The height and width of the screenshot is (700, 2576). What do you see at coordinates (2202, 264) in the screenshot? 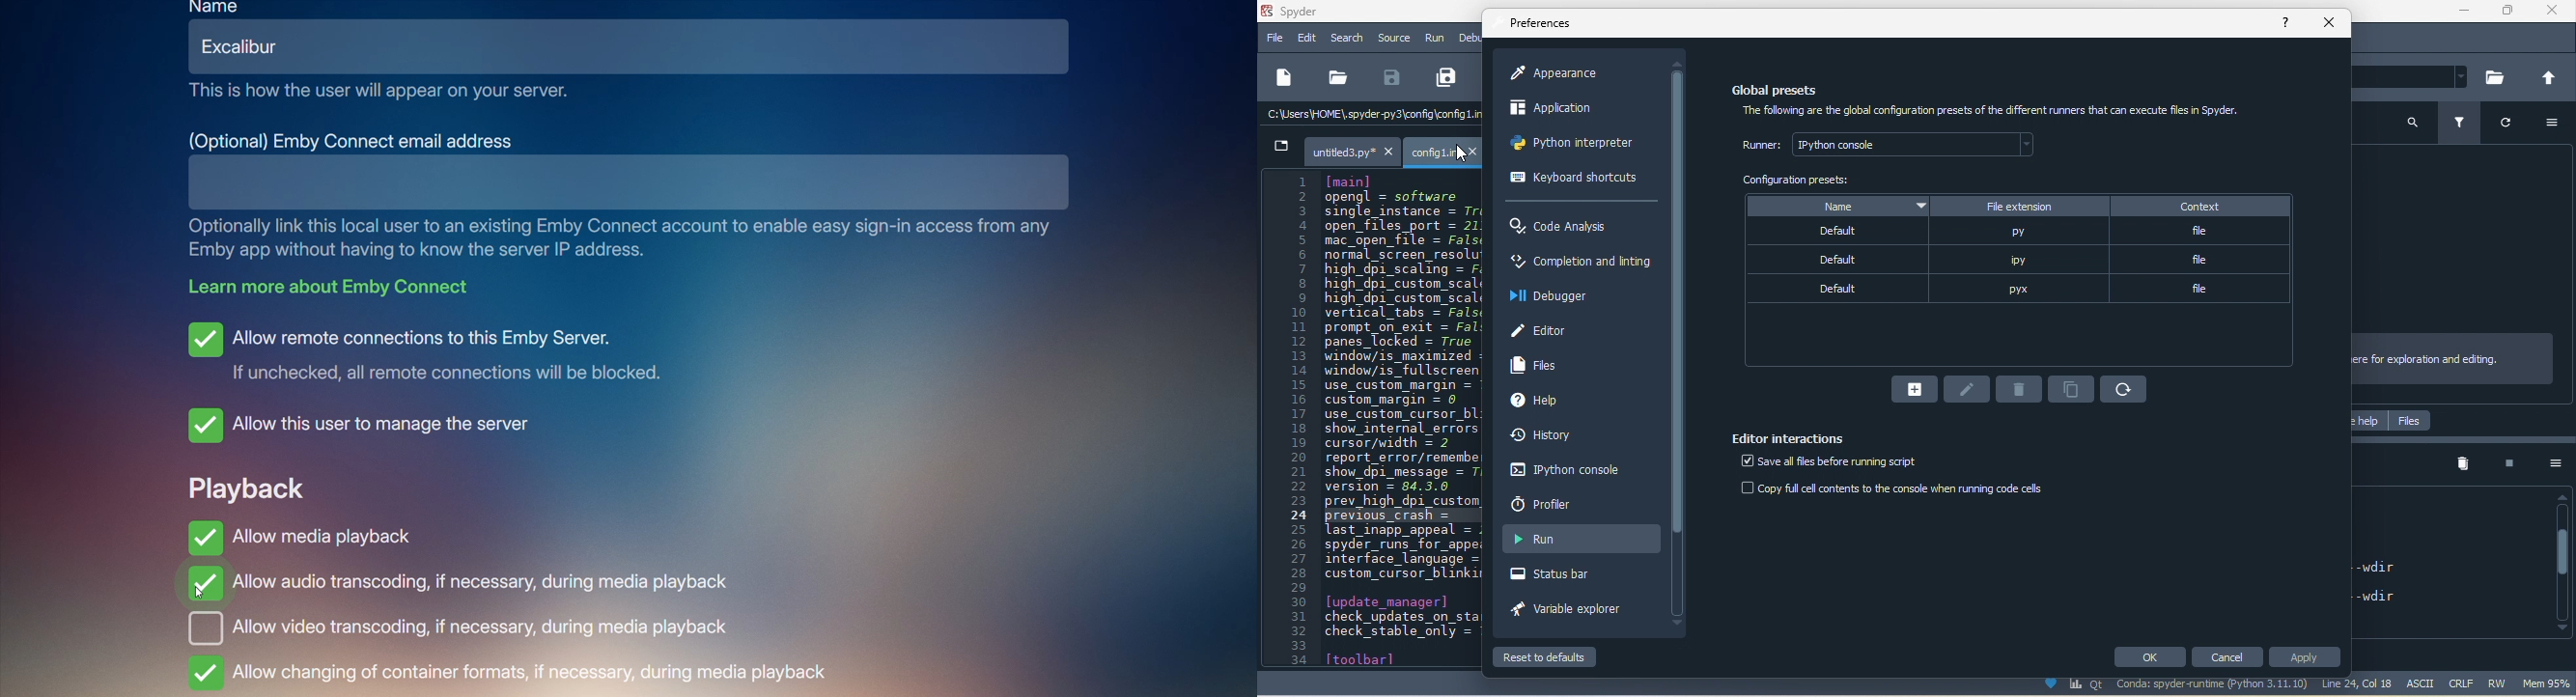
I see `file` at bounding box center [2202, 264].